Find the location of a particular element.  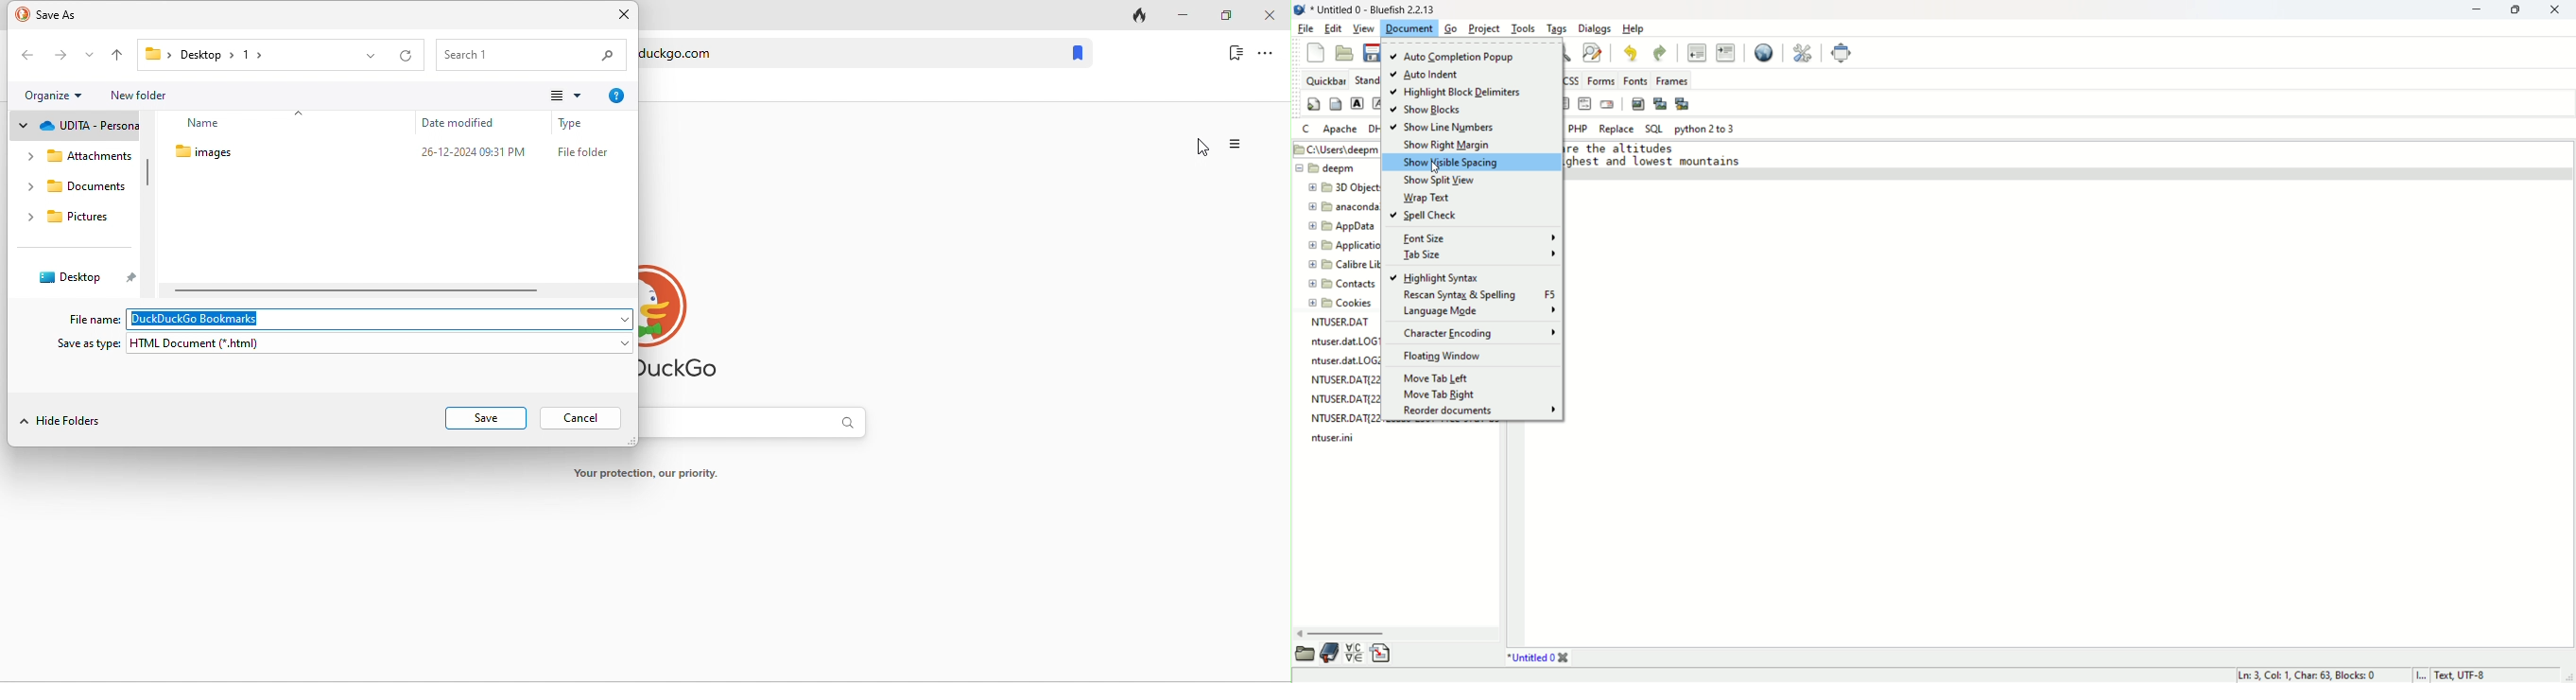

help is located at coordinates (1633, 30).